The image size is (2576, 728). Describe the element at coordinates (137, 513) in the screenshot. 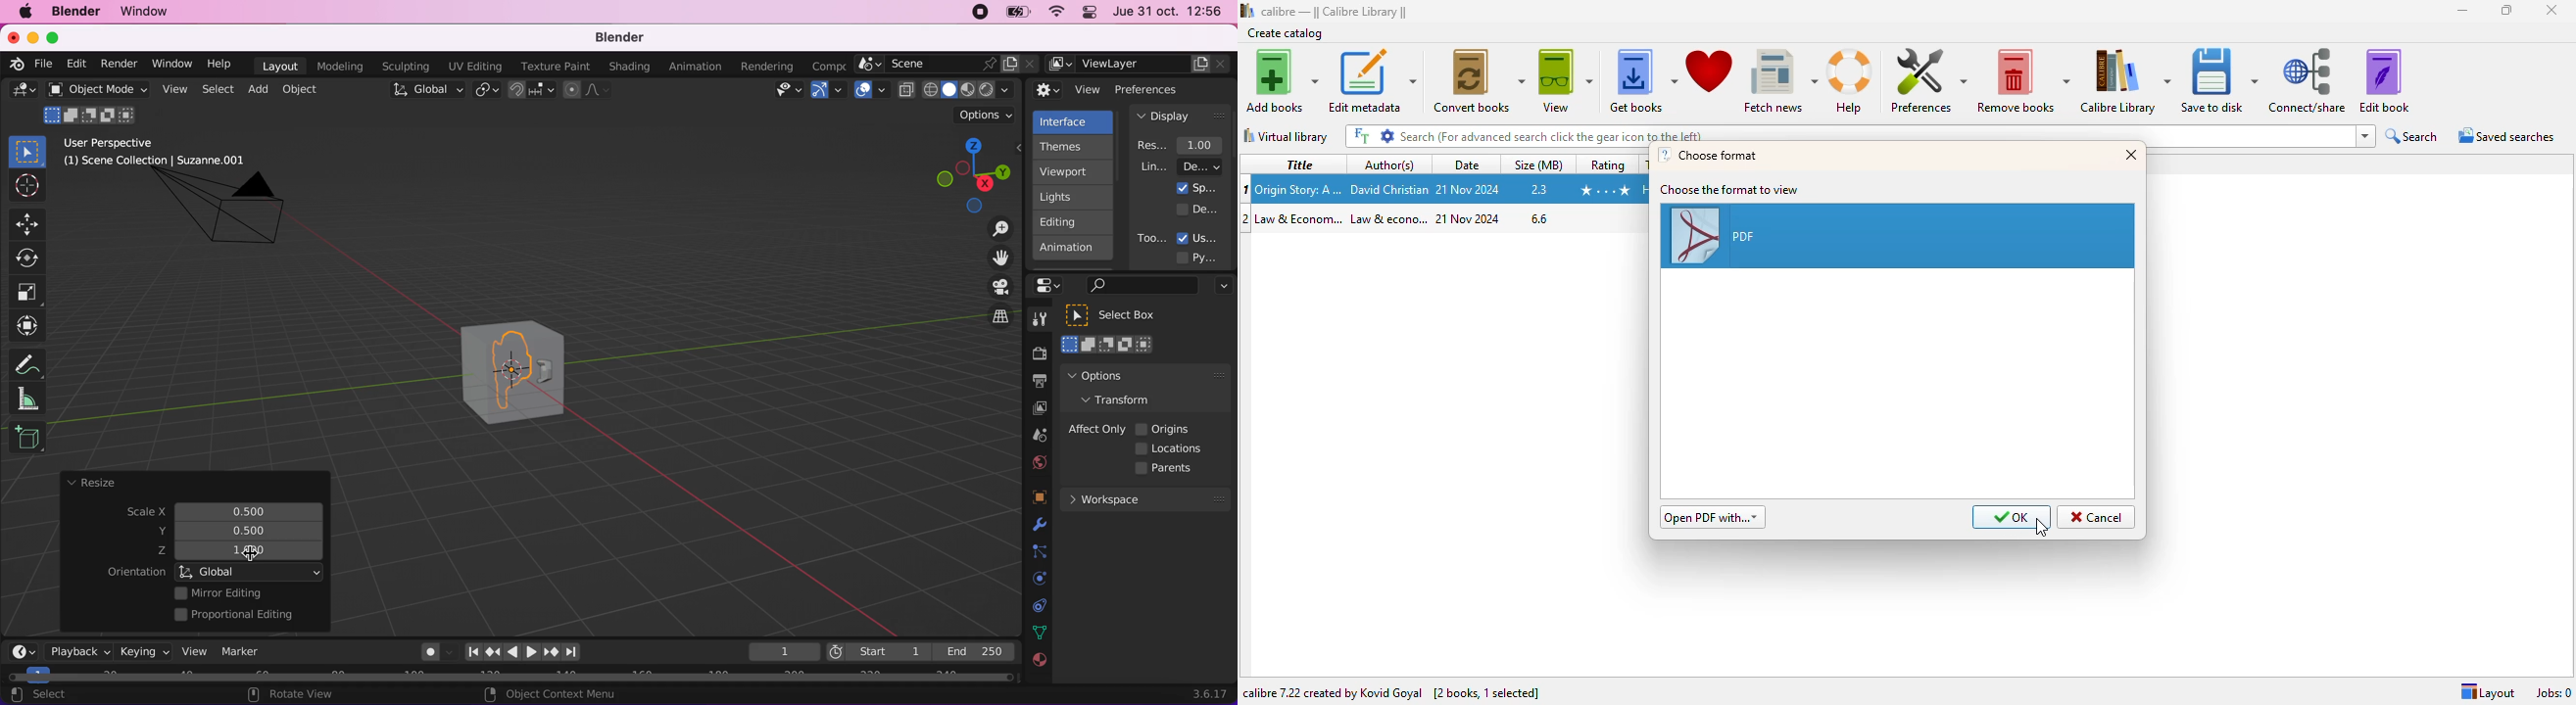

I see `scale` at that location.